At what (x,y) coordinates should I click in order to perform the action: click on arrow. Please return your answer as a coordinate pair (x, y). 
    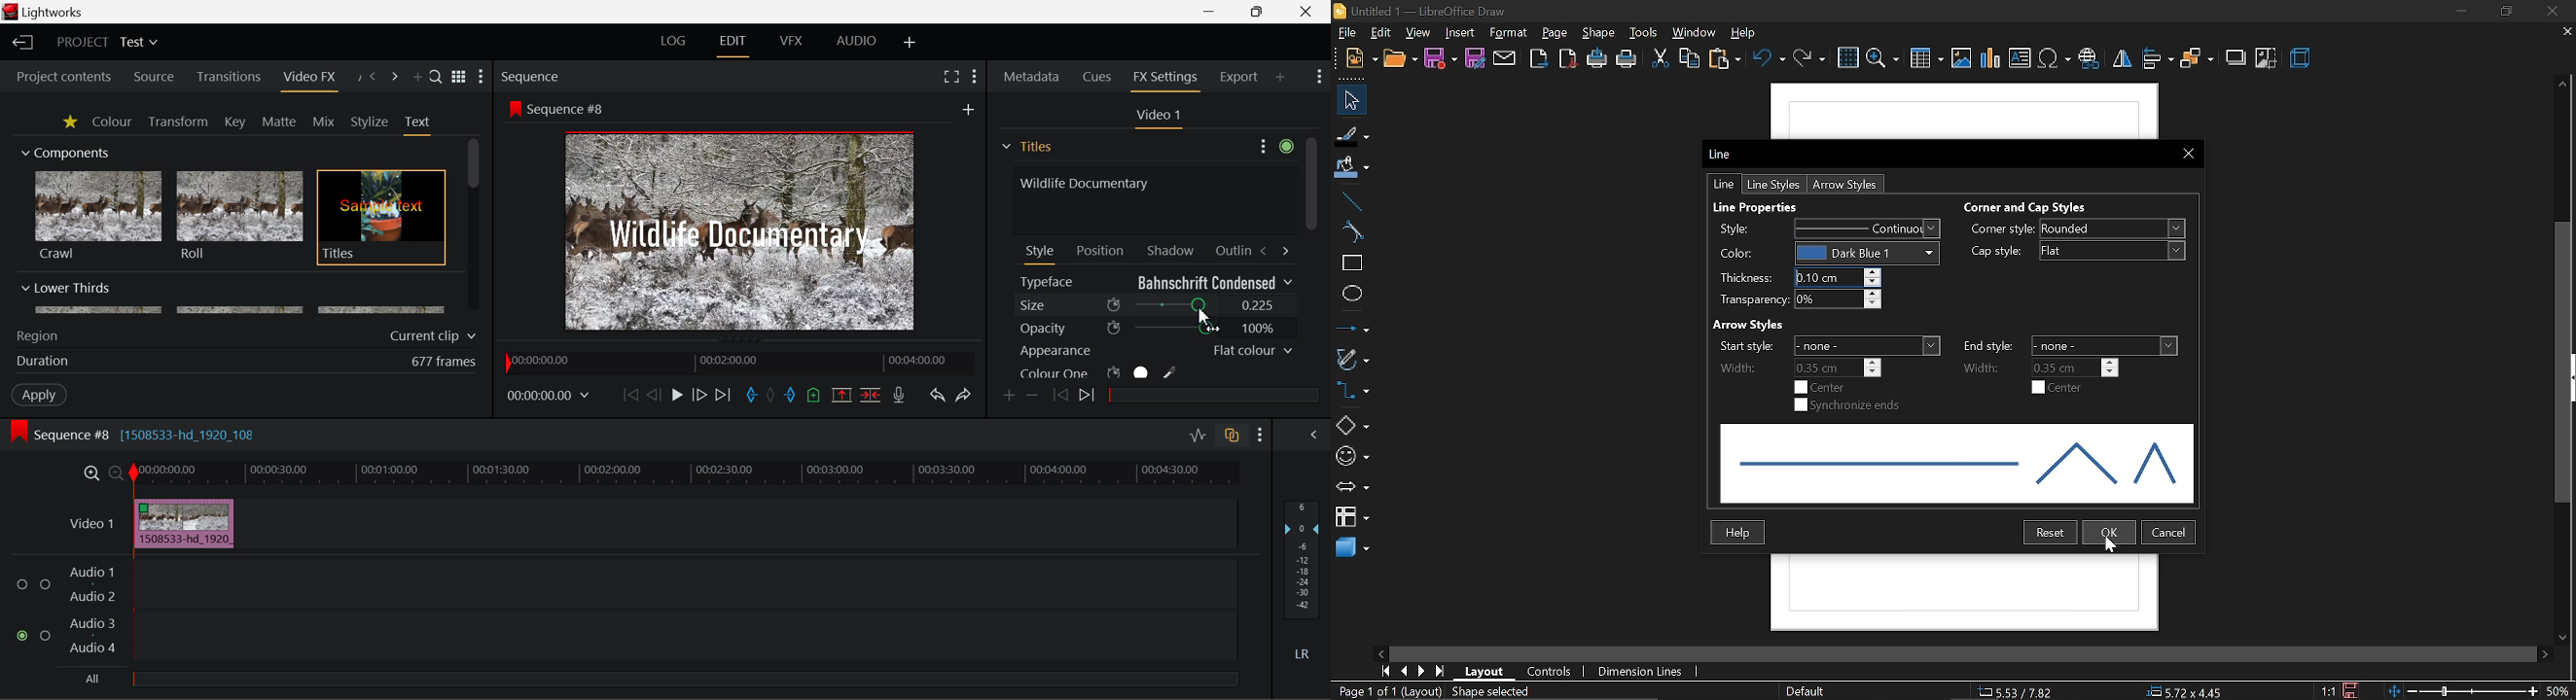
    Looking at the image, I should click on (1850, 184).